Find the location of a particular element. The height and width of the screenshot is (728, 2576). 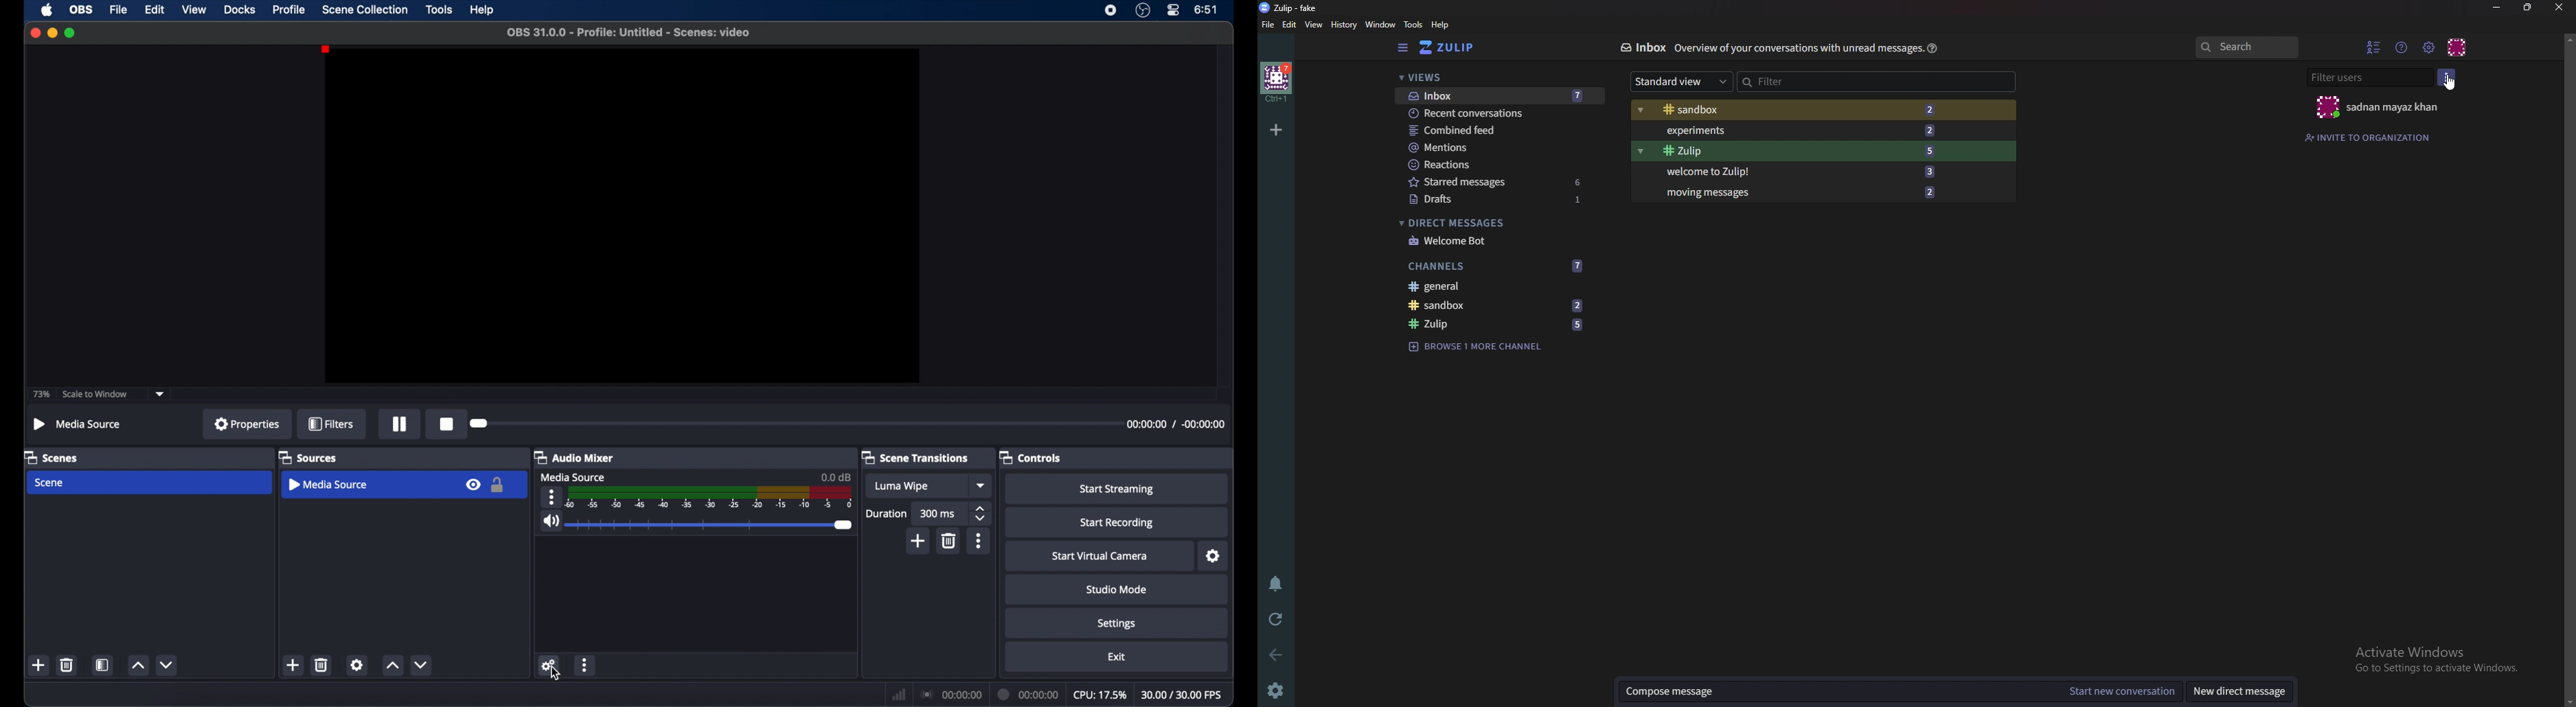

stepper buttons is located at coordinates (981, 513).